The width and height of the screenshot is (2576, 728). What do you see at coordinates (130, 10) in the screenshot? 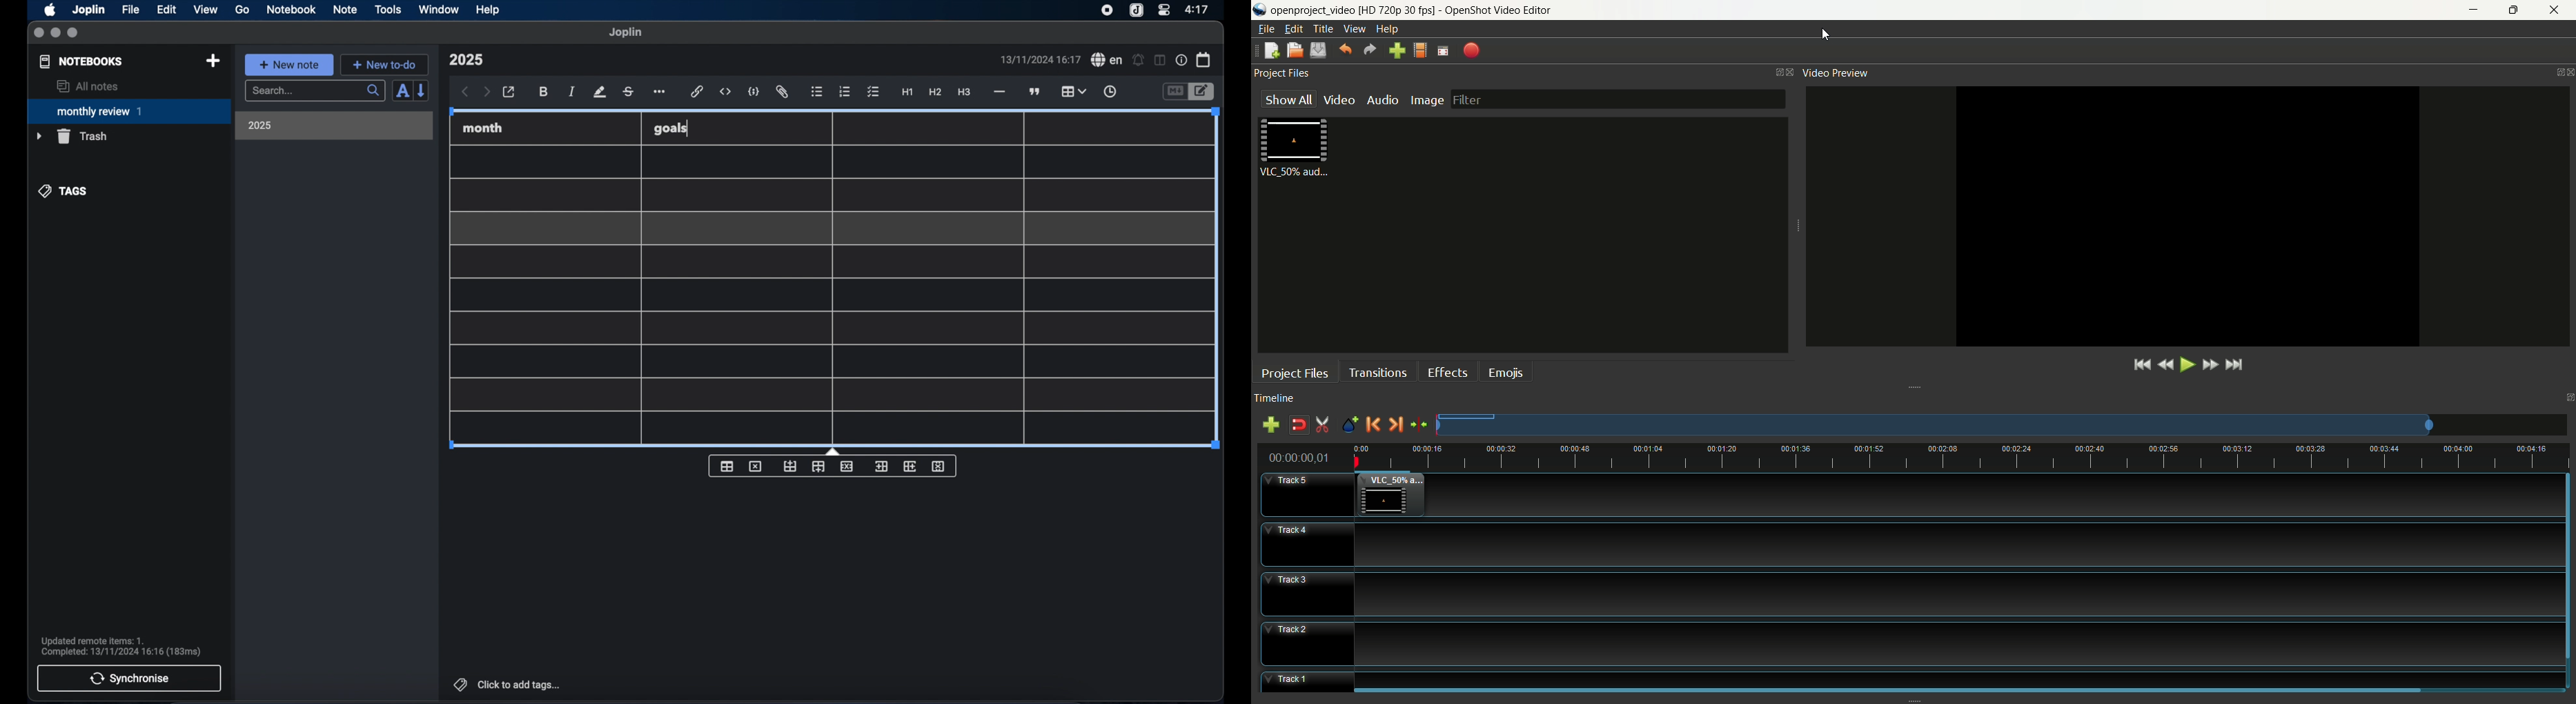
I see `file` at bounding box center [130, 10].